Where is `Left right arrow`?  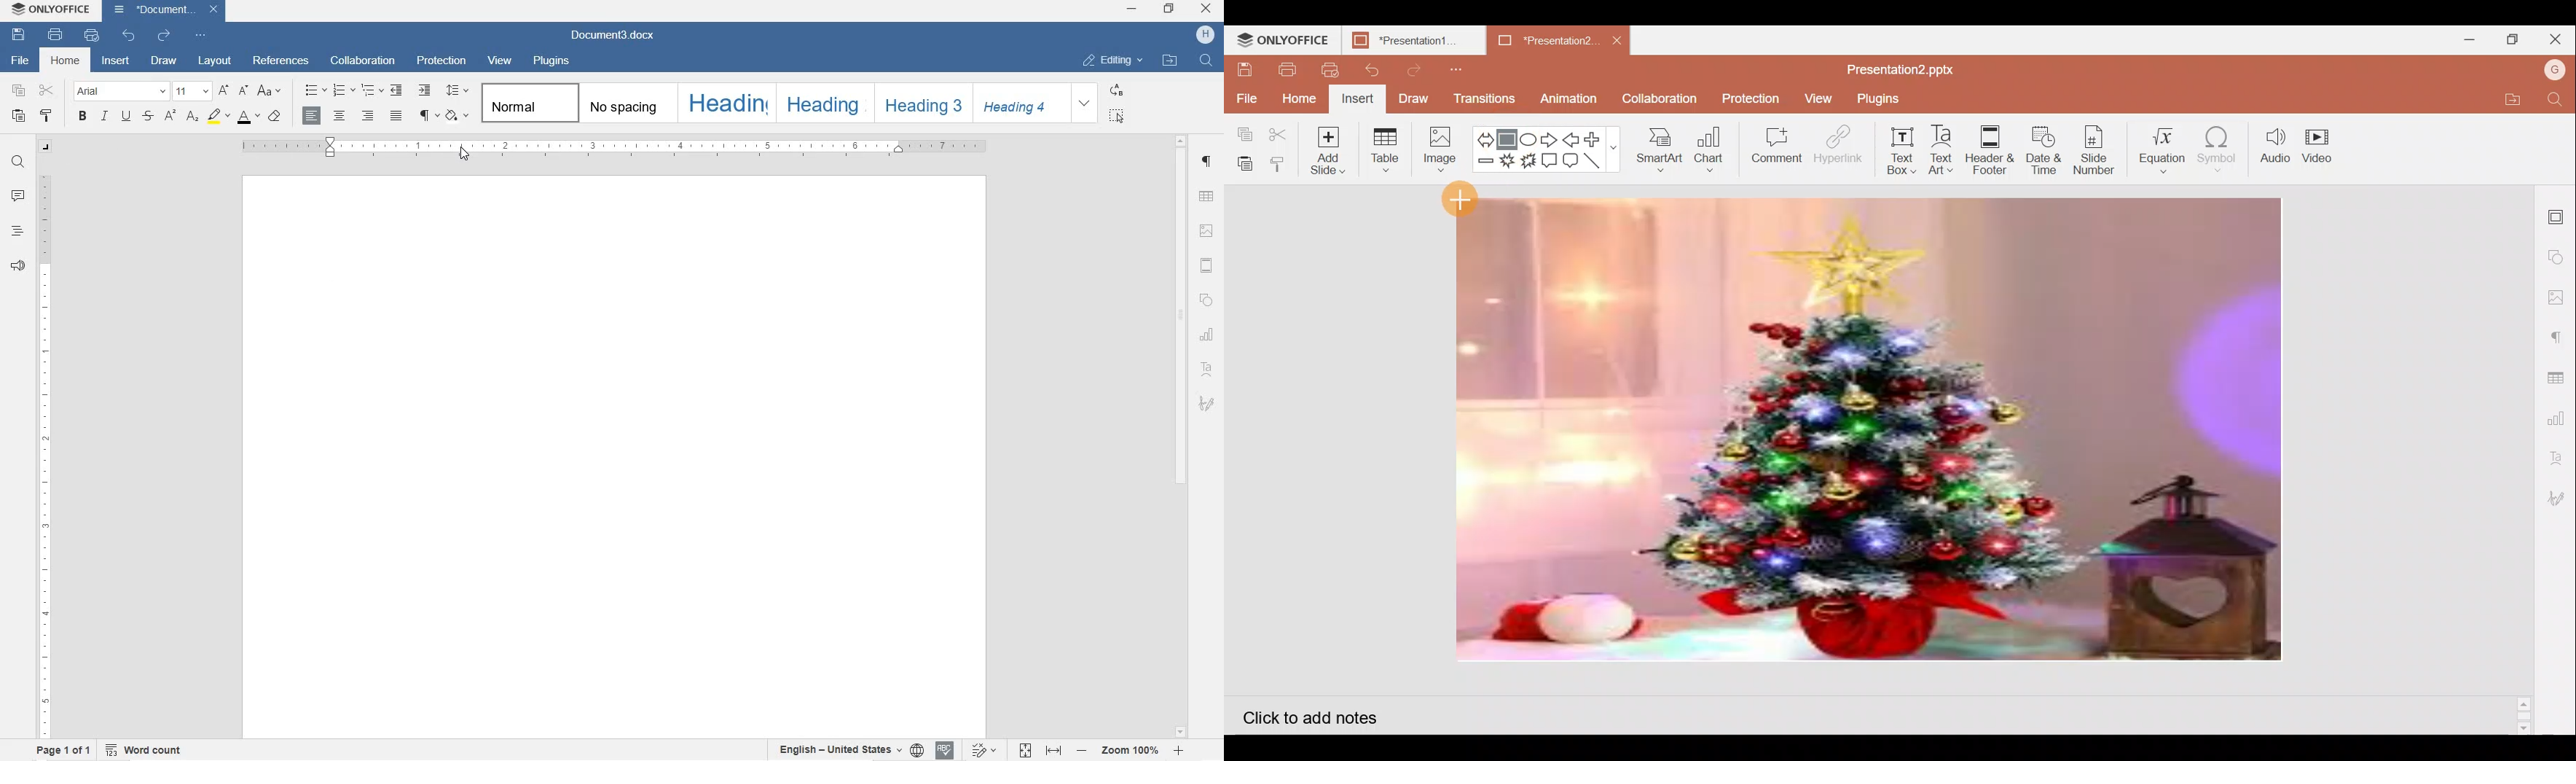
Left right arrow is located at coordinates (1484, 135).